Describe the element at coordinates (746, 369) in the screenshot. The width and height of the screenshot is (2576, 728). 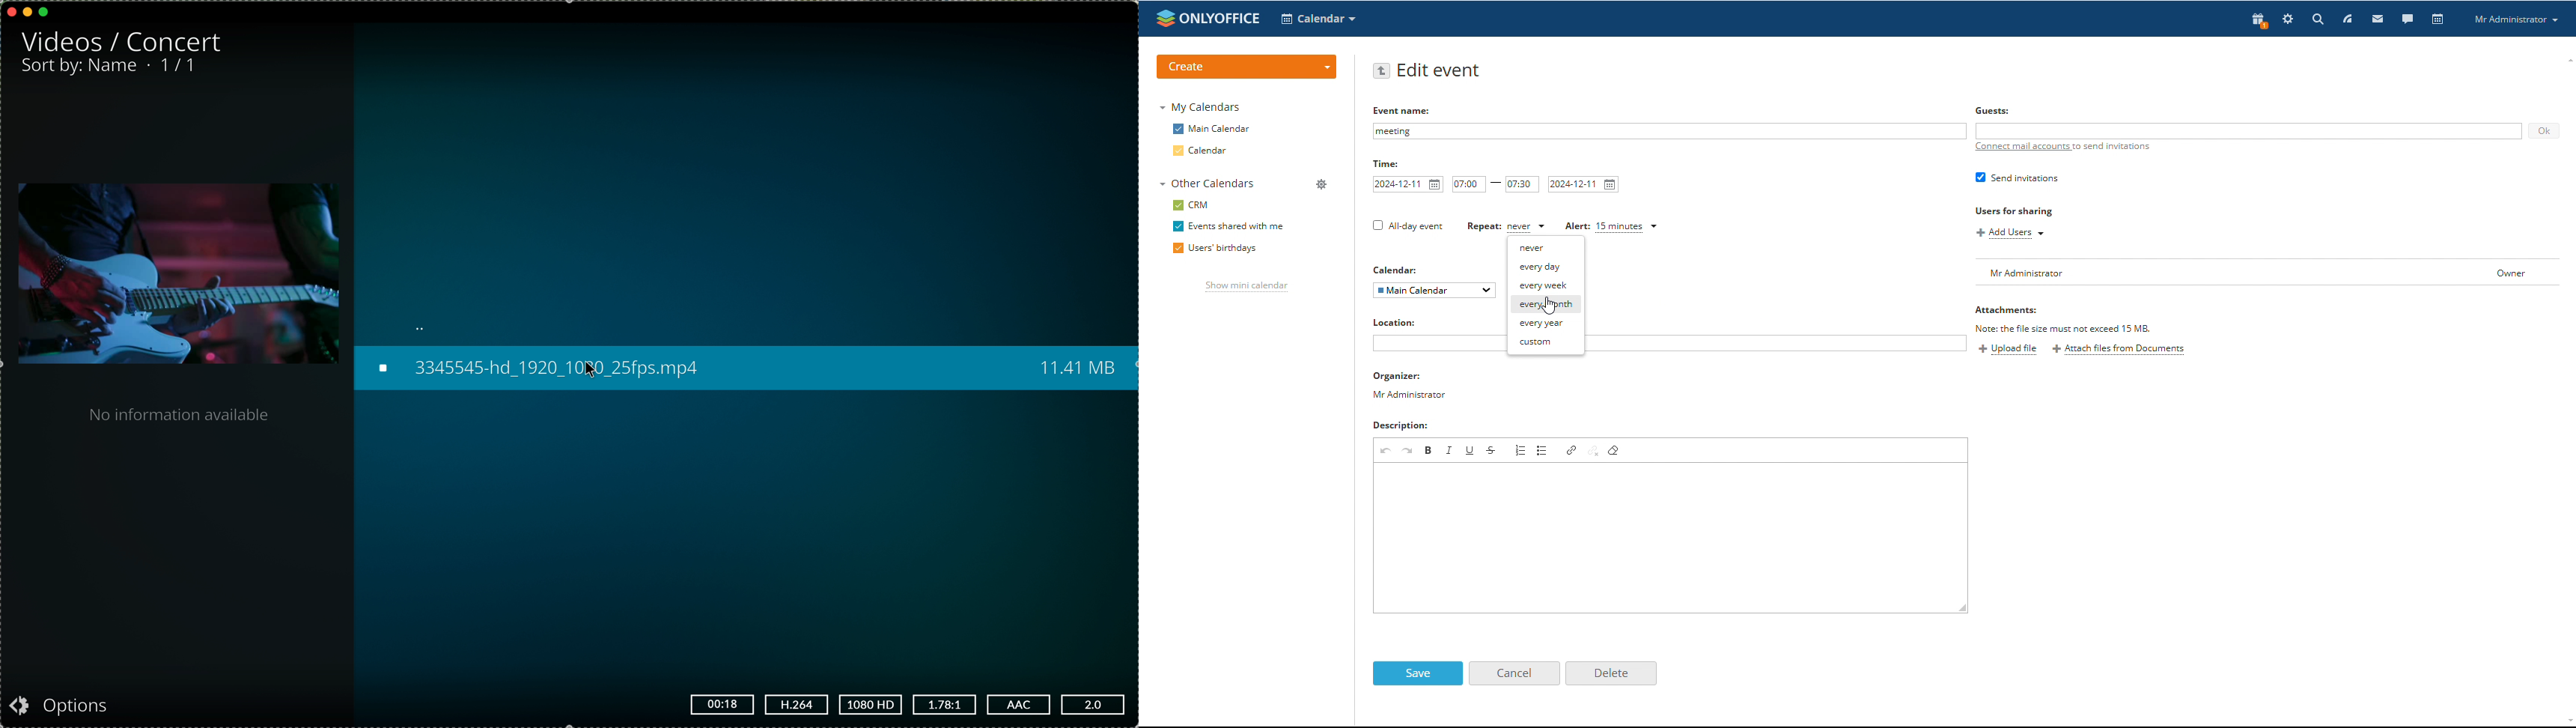
I see `click on the concert recording` at that location.